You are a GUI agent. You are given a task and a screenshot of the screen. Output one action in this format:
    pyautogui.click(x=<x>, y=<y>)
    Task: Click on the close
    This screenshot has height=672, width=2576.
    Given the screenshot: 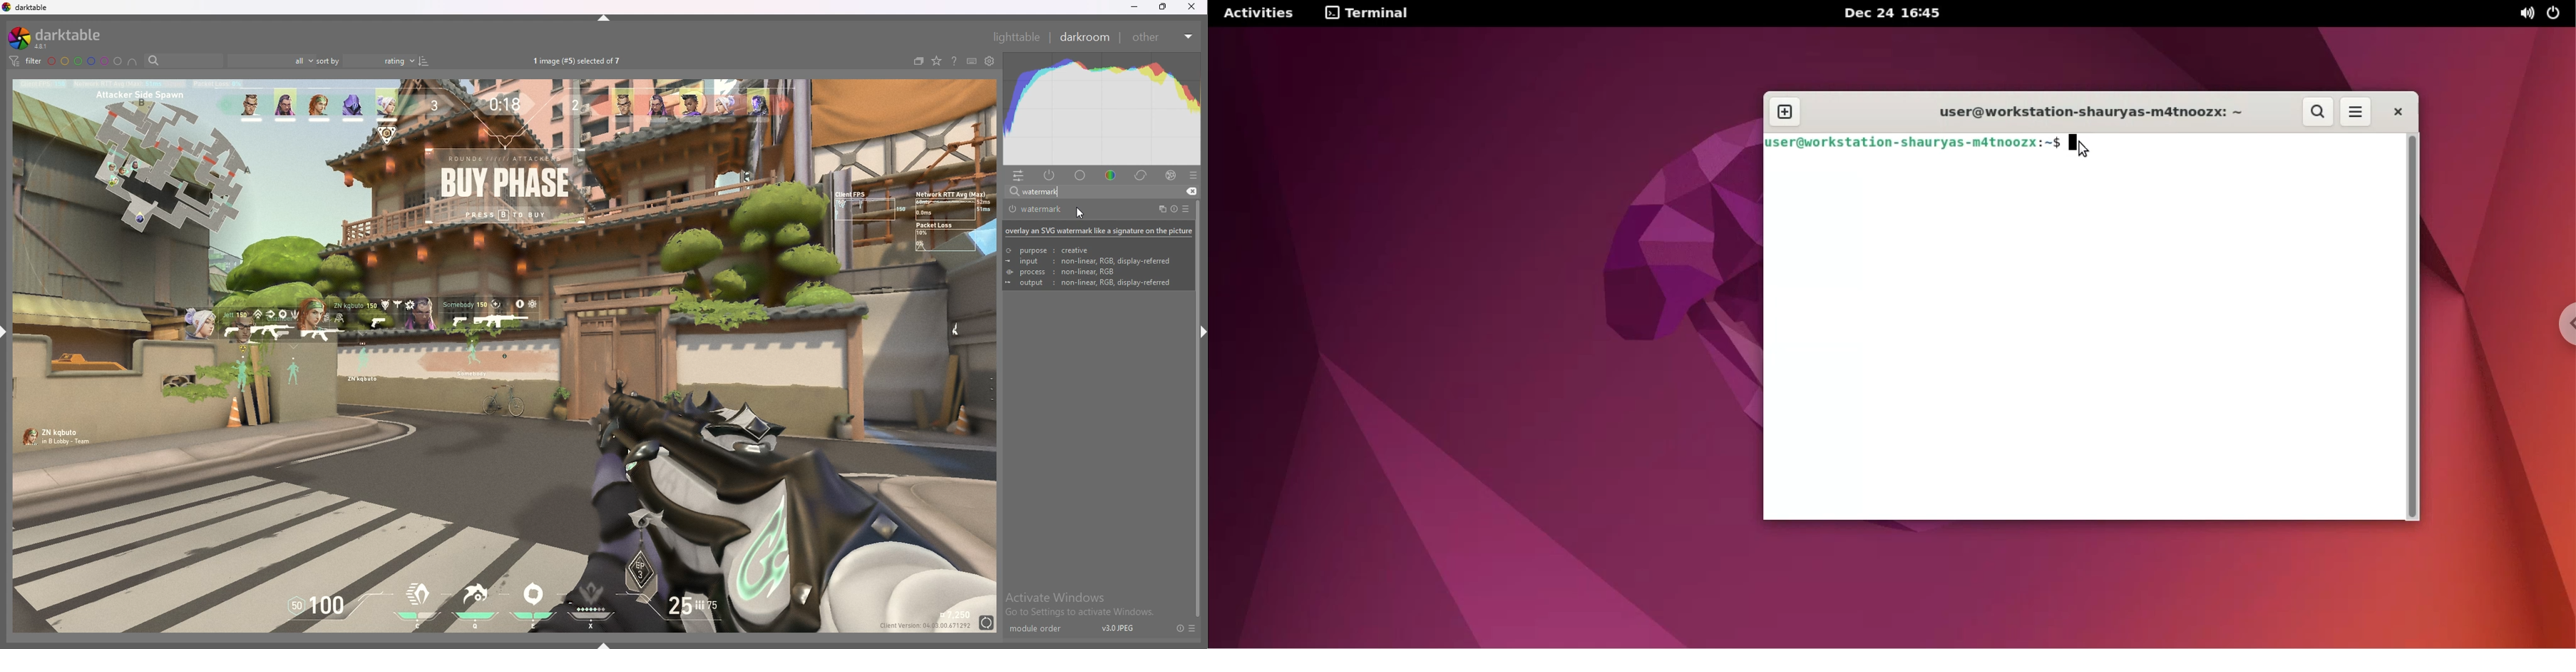 What is the action you would take?
    pyautogui.click(x=1191, y=8)
    